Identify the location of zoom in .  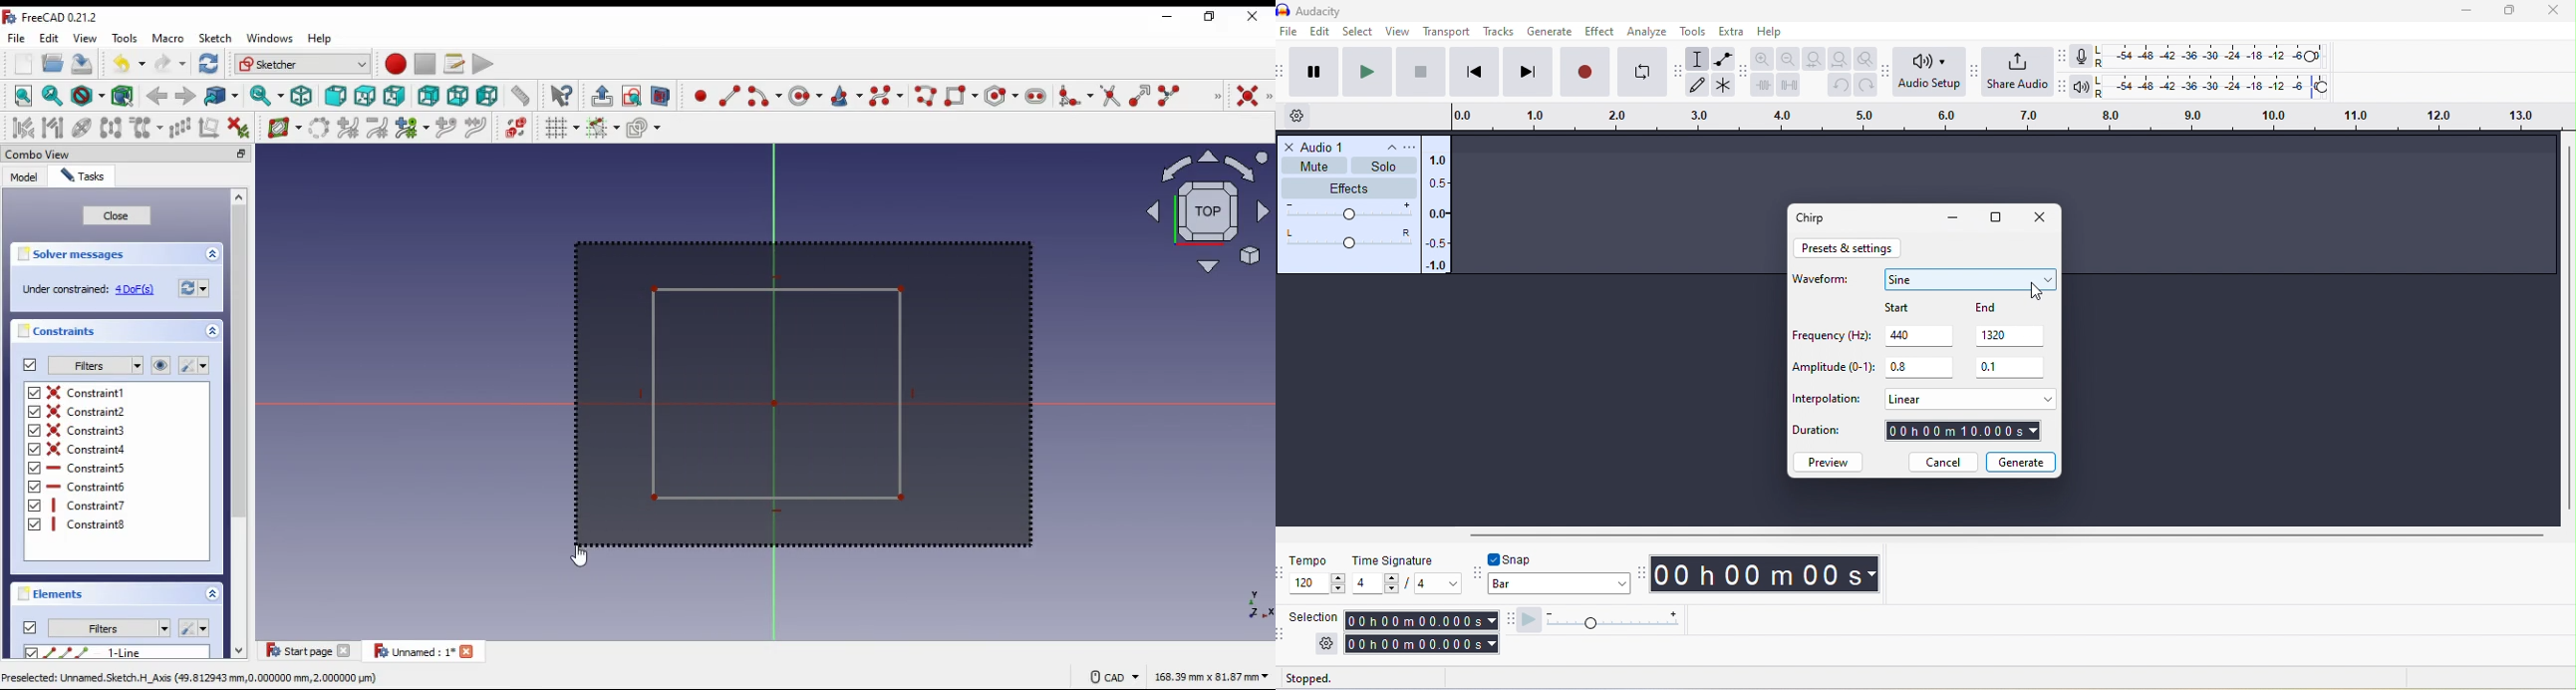
(1764, 57).